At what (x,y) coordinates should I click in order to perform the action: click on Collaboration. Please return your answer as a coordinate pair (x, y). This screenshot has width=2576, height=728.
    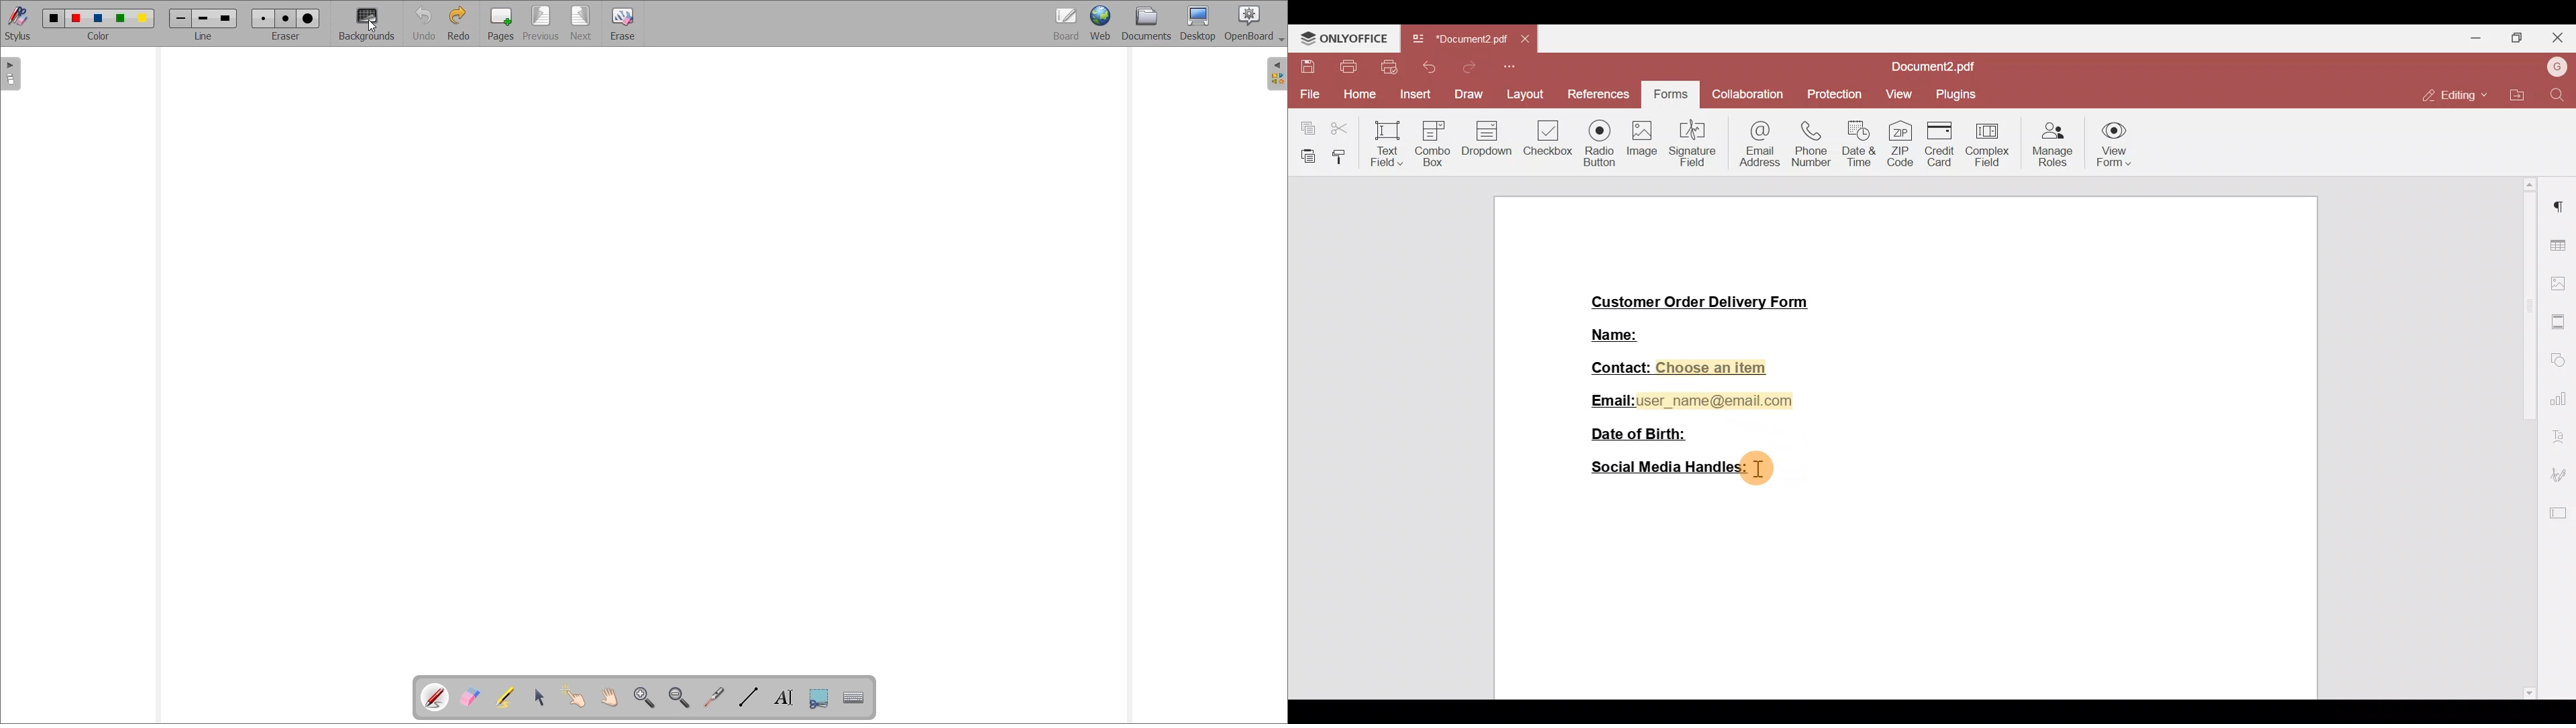
    Looking at the image, I should click on (1749, 96).